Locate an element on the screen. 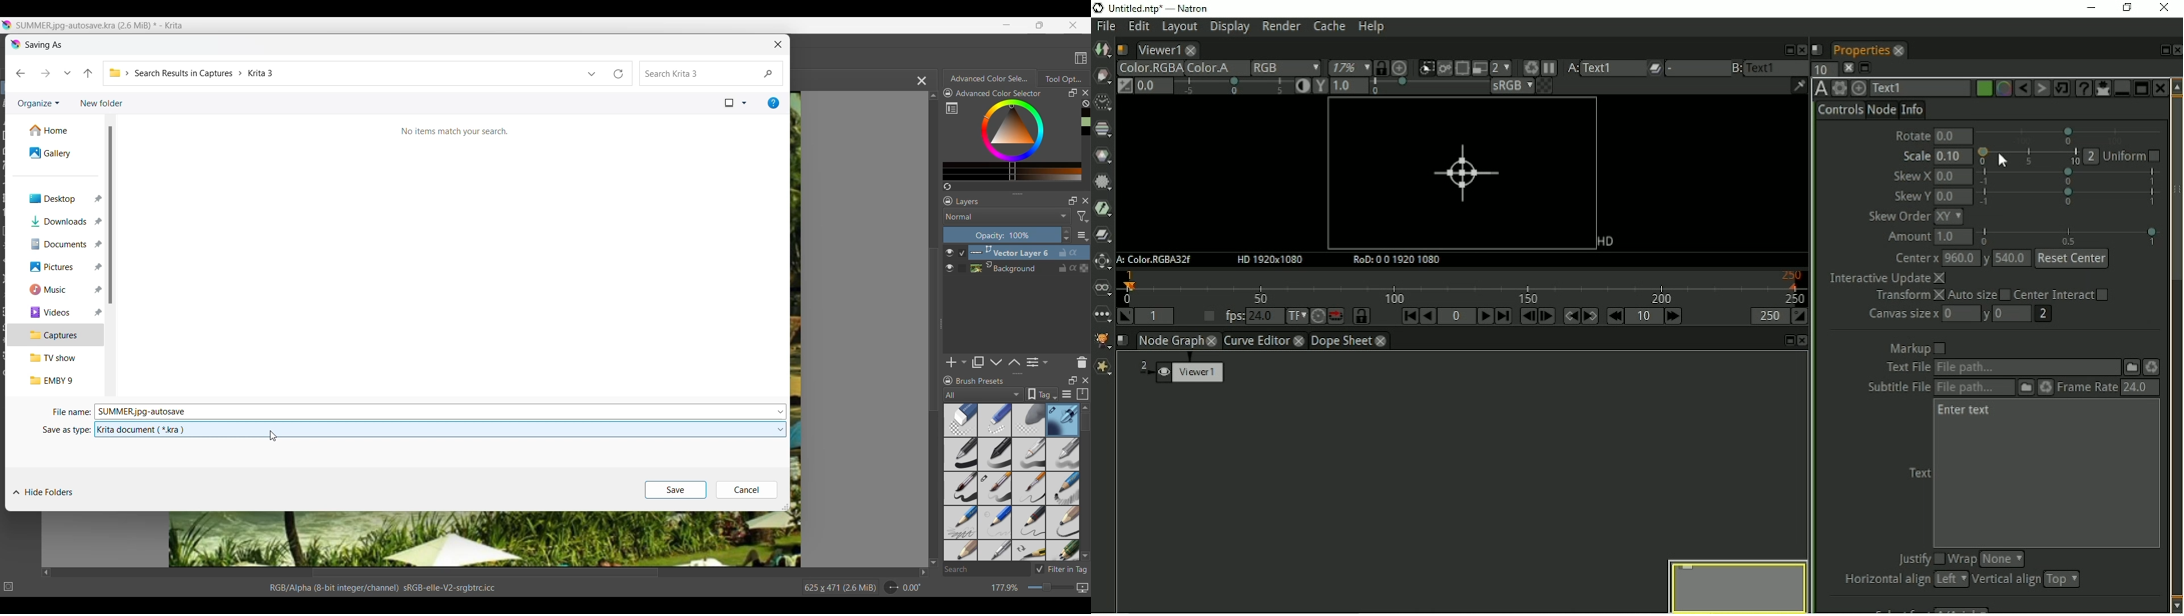  List current folders is located at coordinates (592, 73).